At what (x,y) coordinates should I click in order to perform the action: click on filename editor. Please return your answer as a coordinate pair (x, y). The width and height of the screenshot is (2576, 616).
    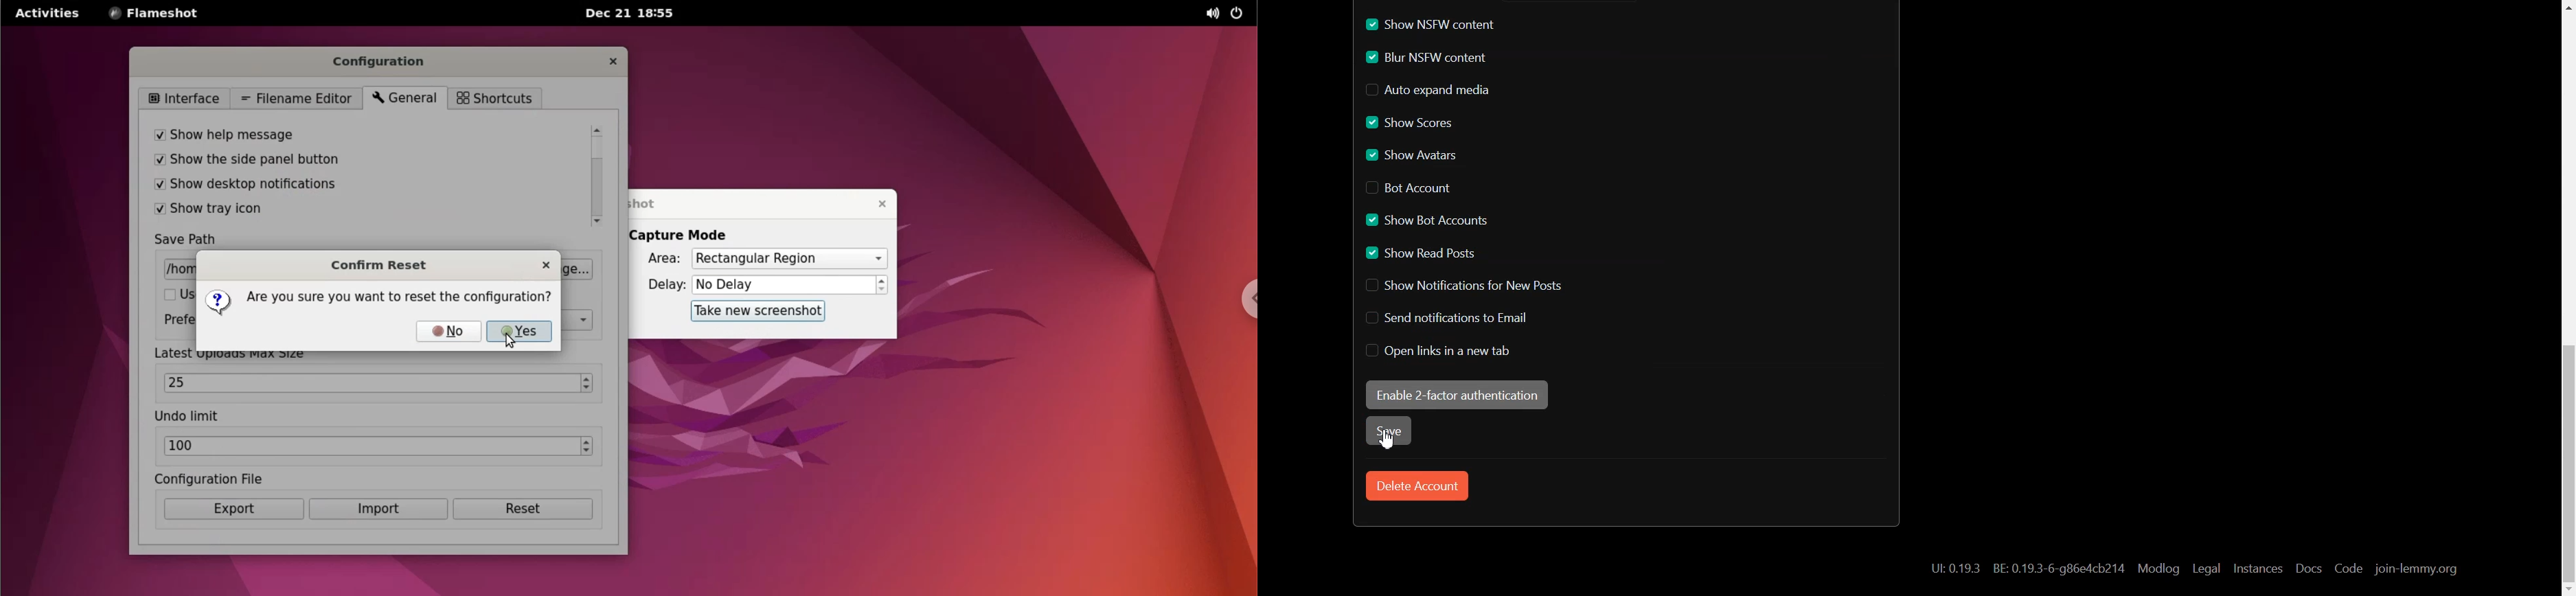
    Looking at the image, I should click on (297, 98).